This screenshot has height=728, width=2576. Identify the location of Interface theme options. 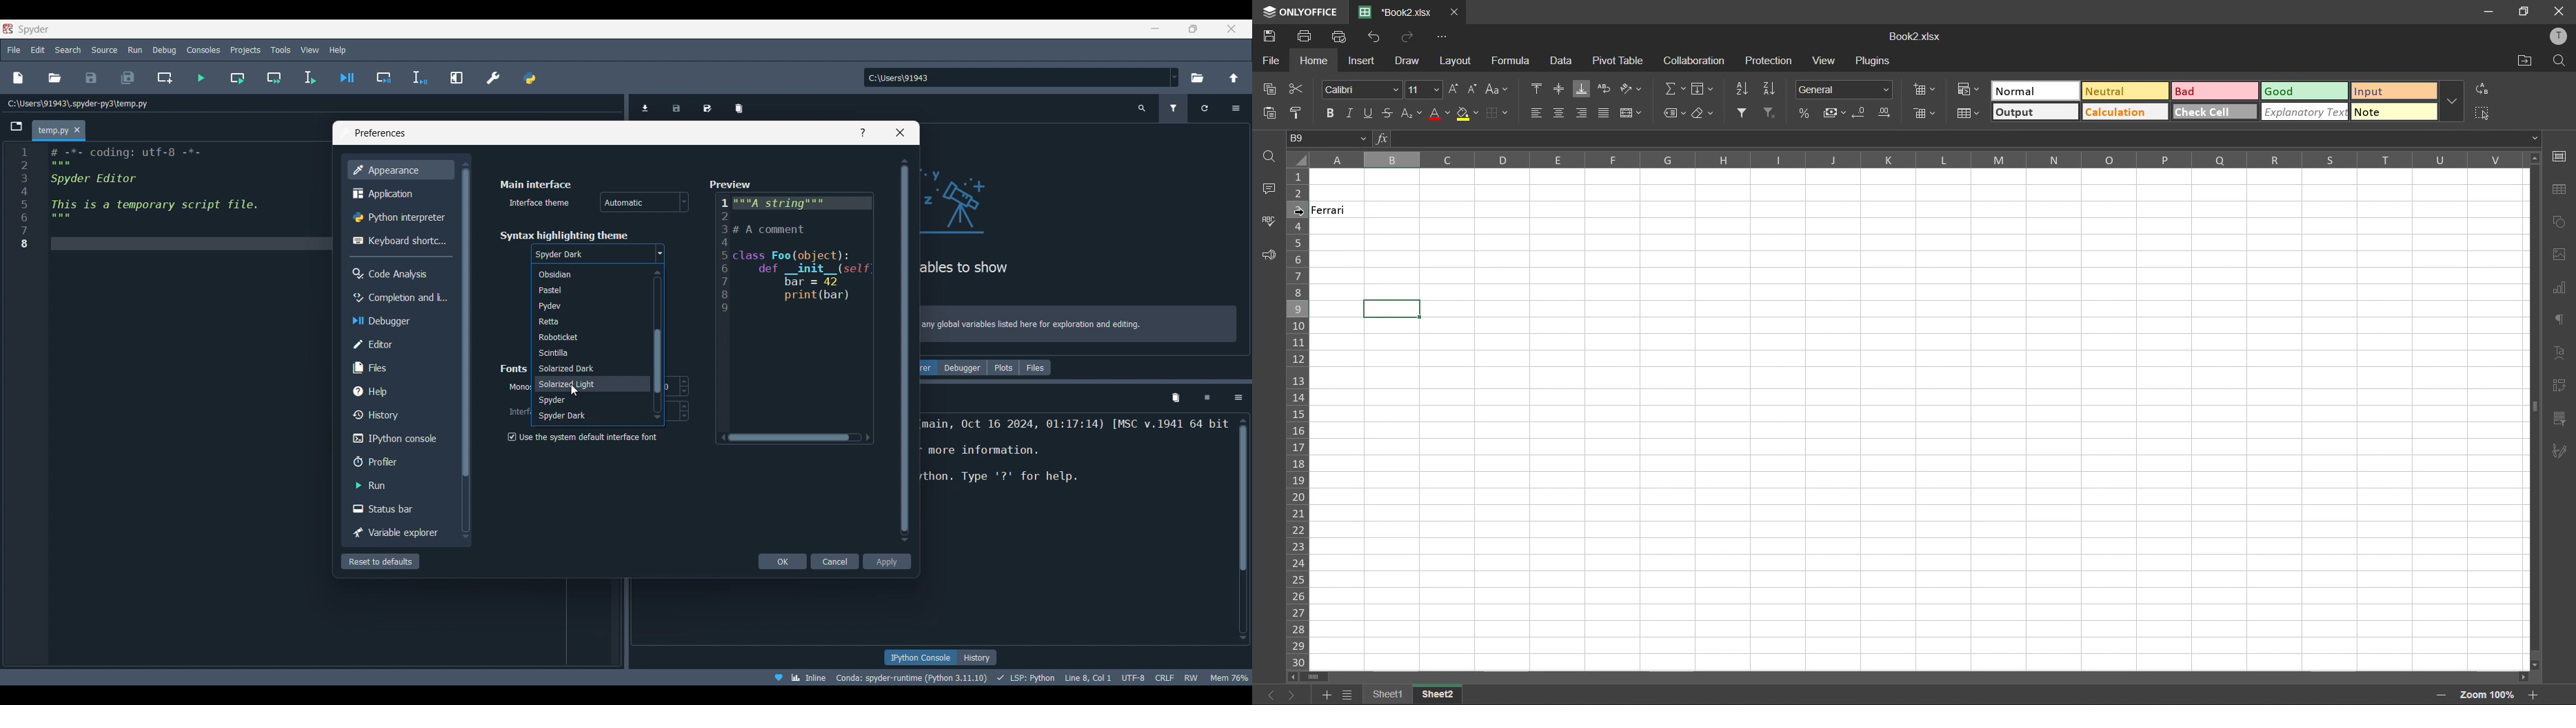
(645, 202).